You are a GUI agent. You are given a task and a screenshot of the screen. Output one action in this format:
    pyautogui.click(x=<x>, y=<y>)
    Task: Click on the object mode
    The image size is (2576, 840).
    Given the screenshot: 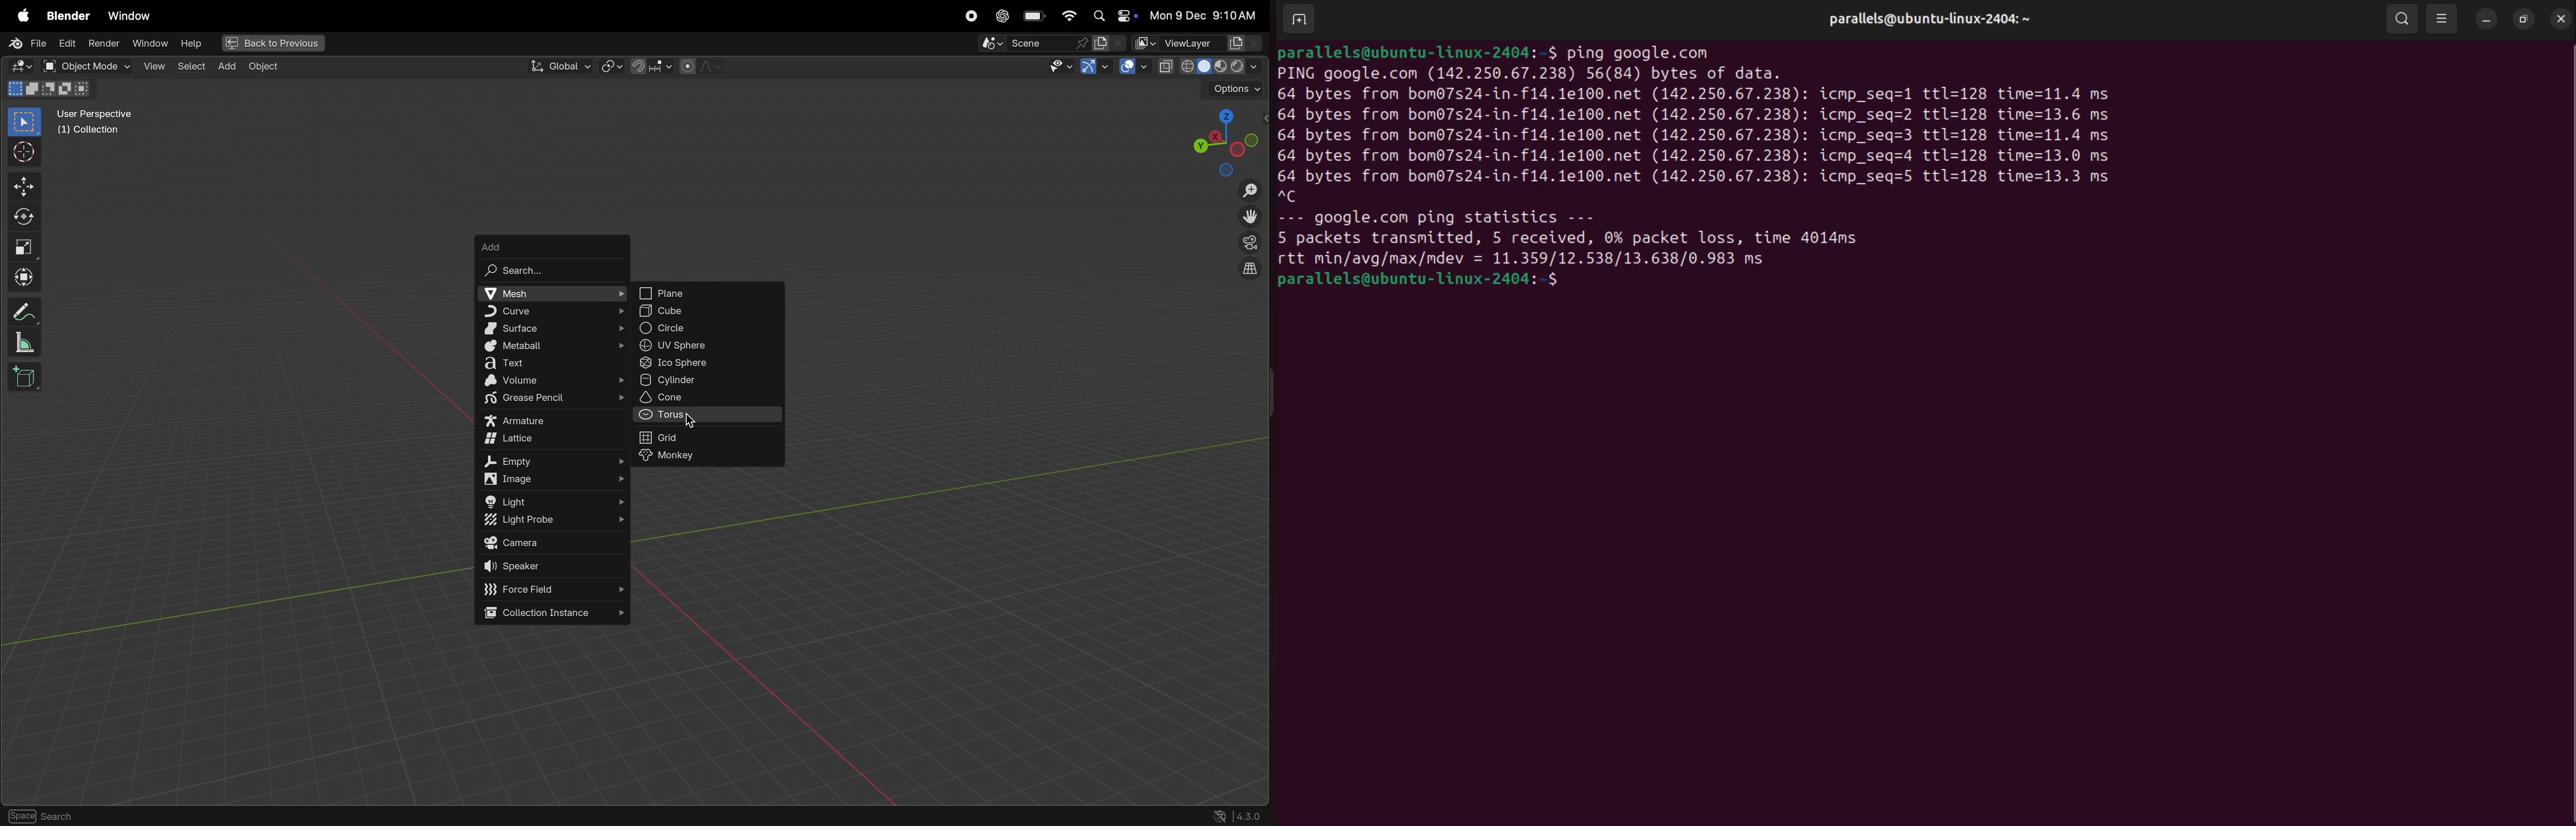 What is the action you would take?
    pyautogui.click(x=86, y=66)
    